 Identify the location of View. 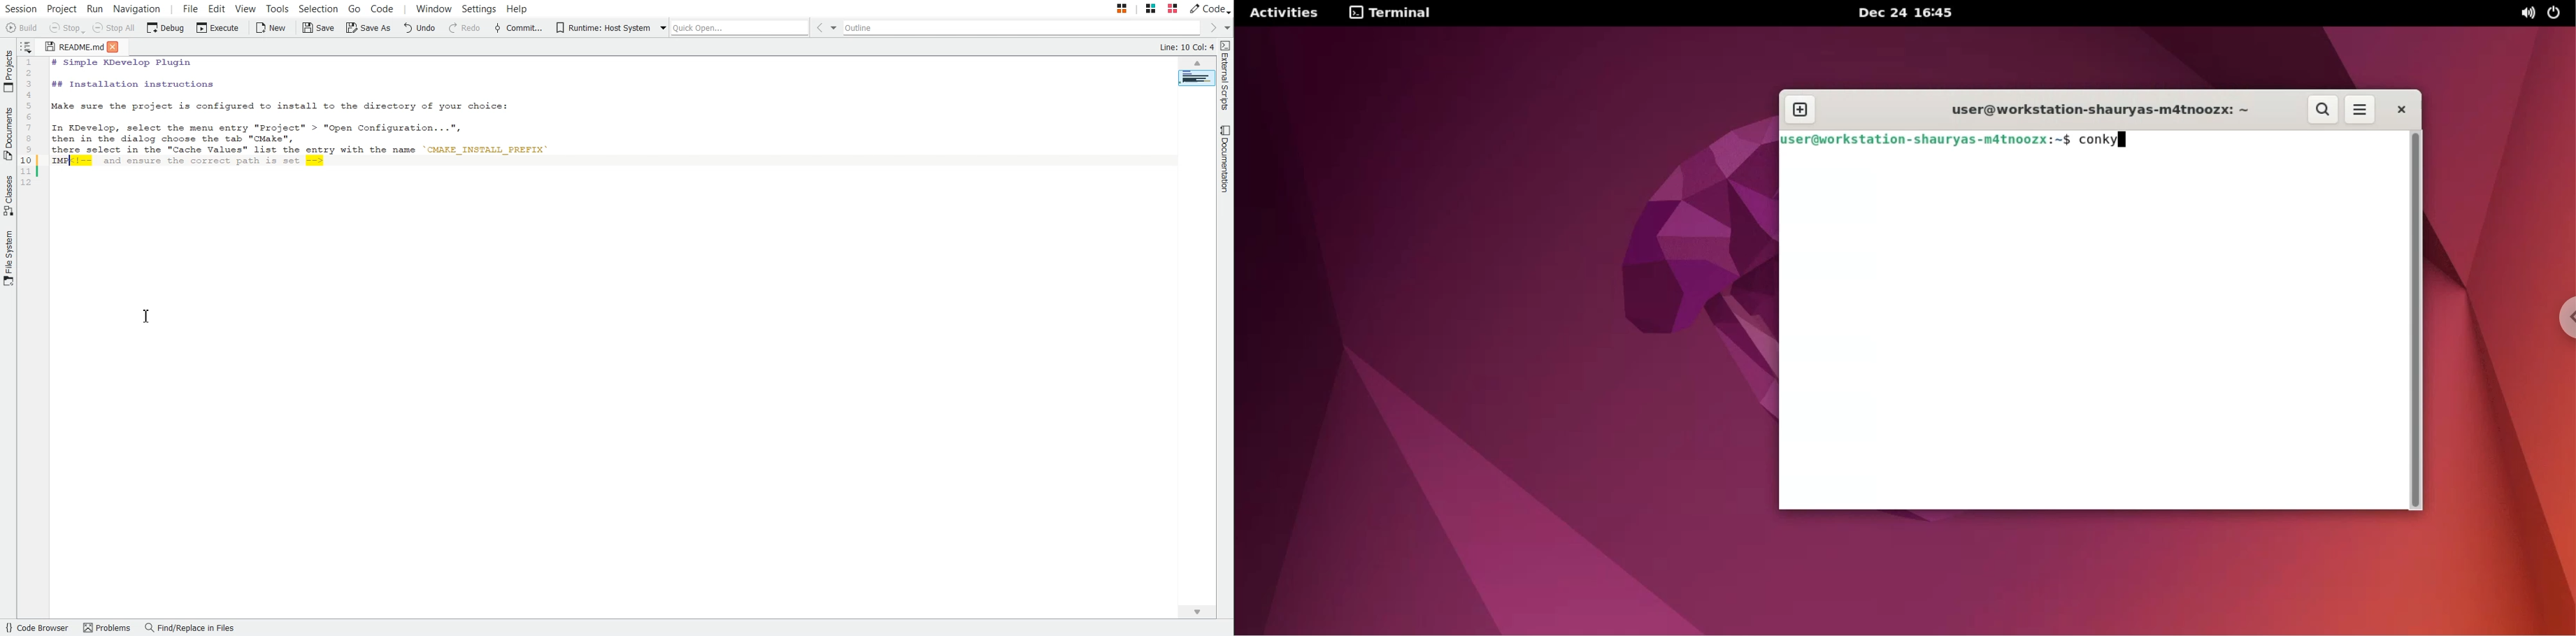
(245, 8).